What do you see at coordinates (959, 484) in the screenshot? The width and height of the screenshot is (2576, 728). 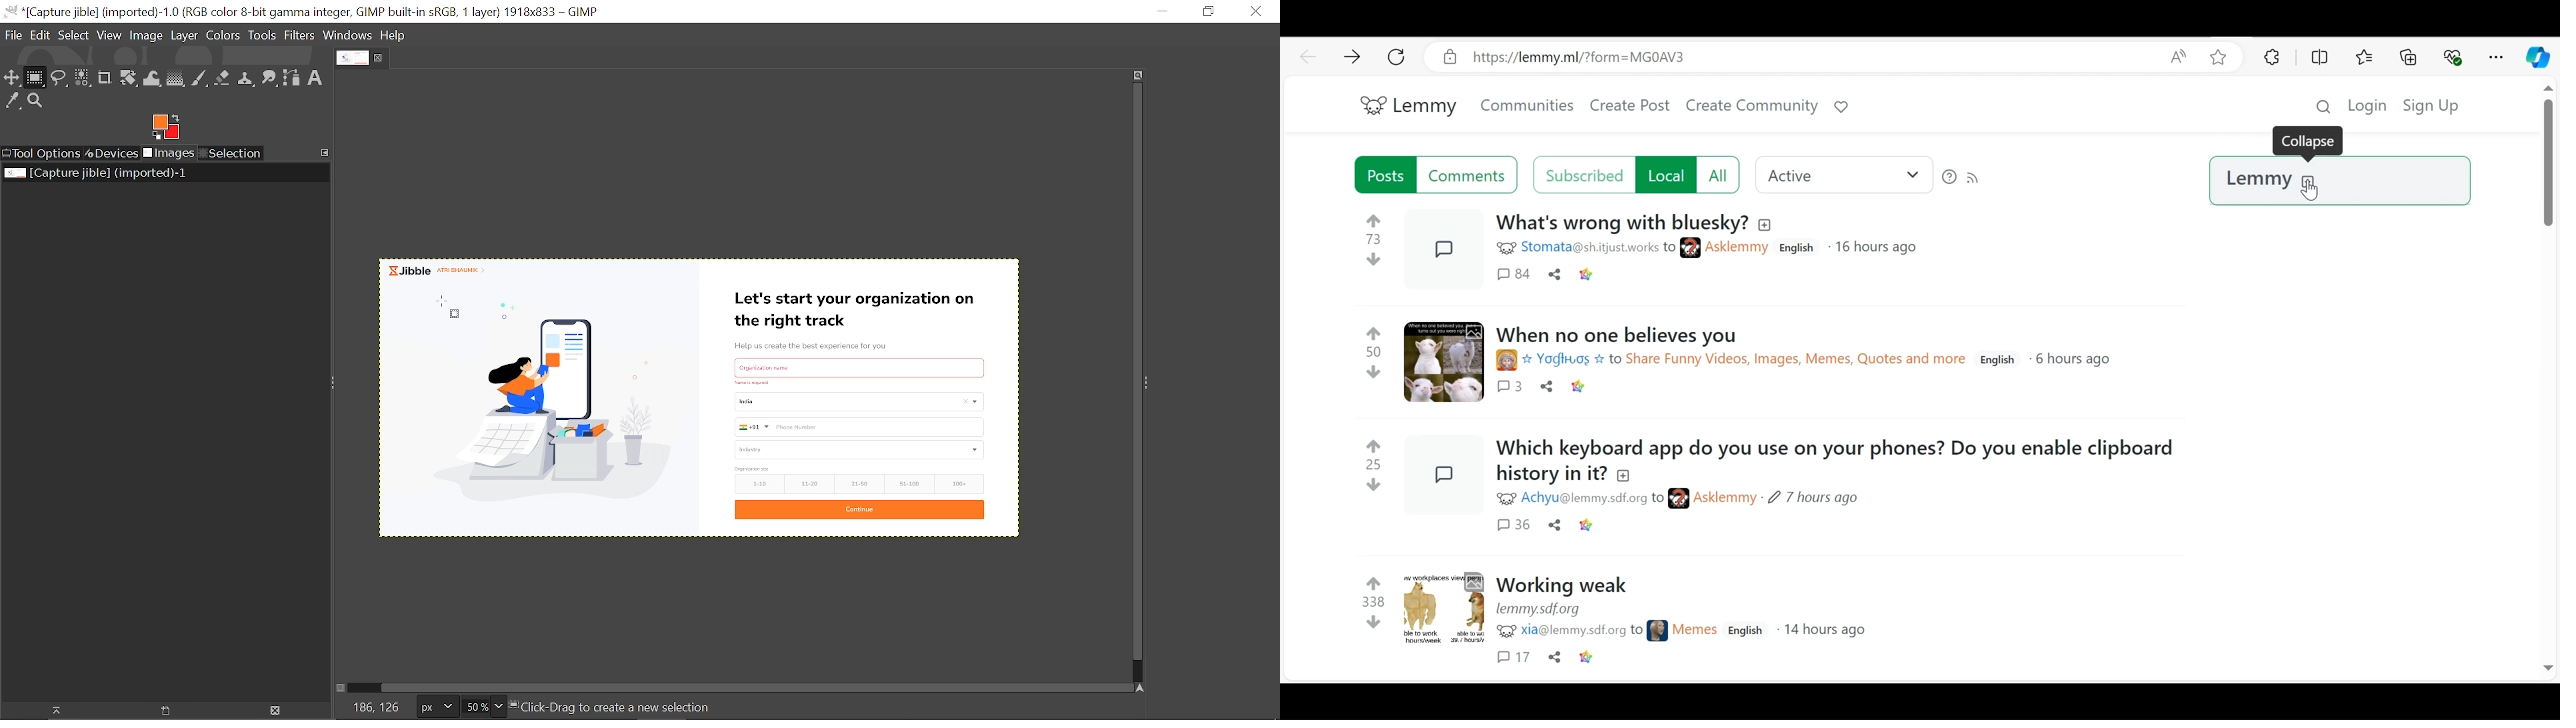 I see `100+` at bounding box center [959, 484].